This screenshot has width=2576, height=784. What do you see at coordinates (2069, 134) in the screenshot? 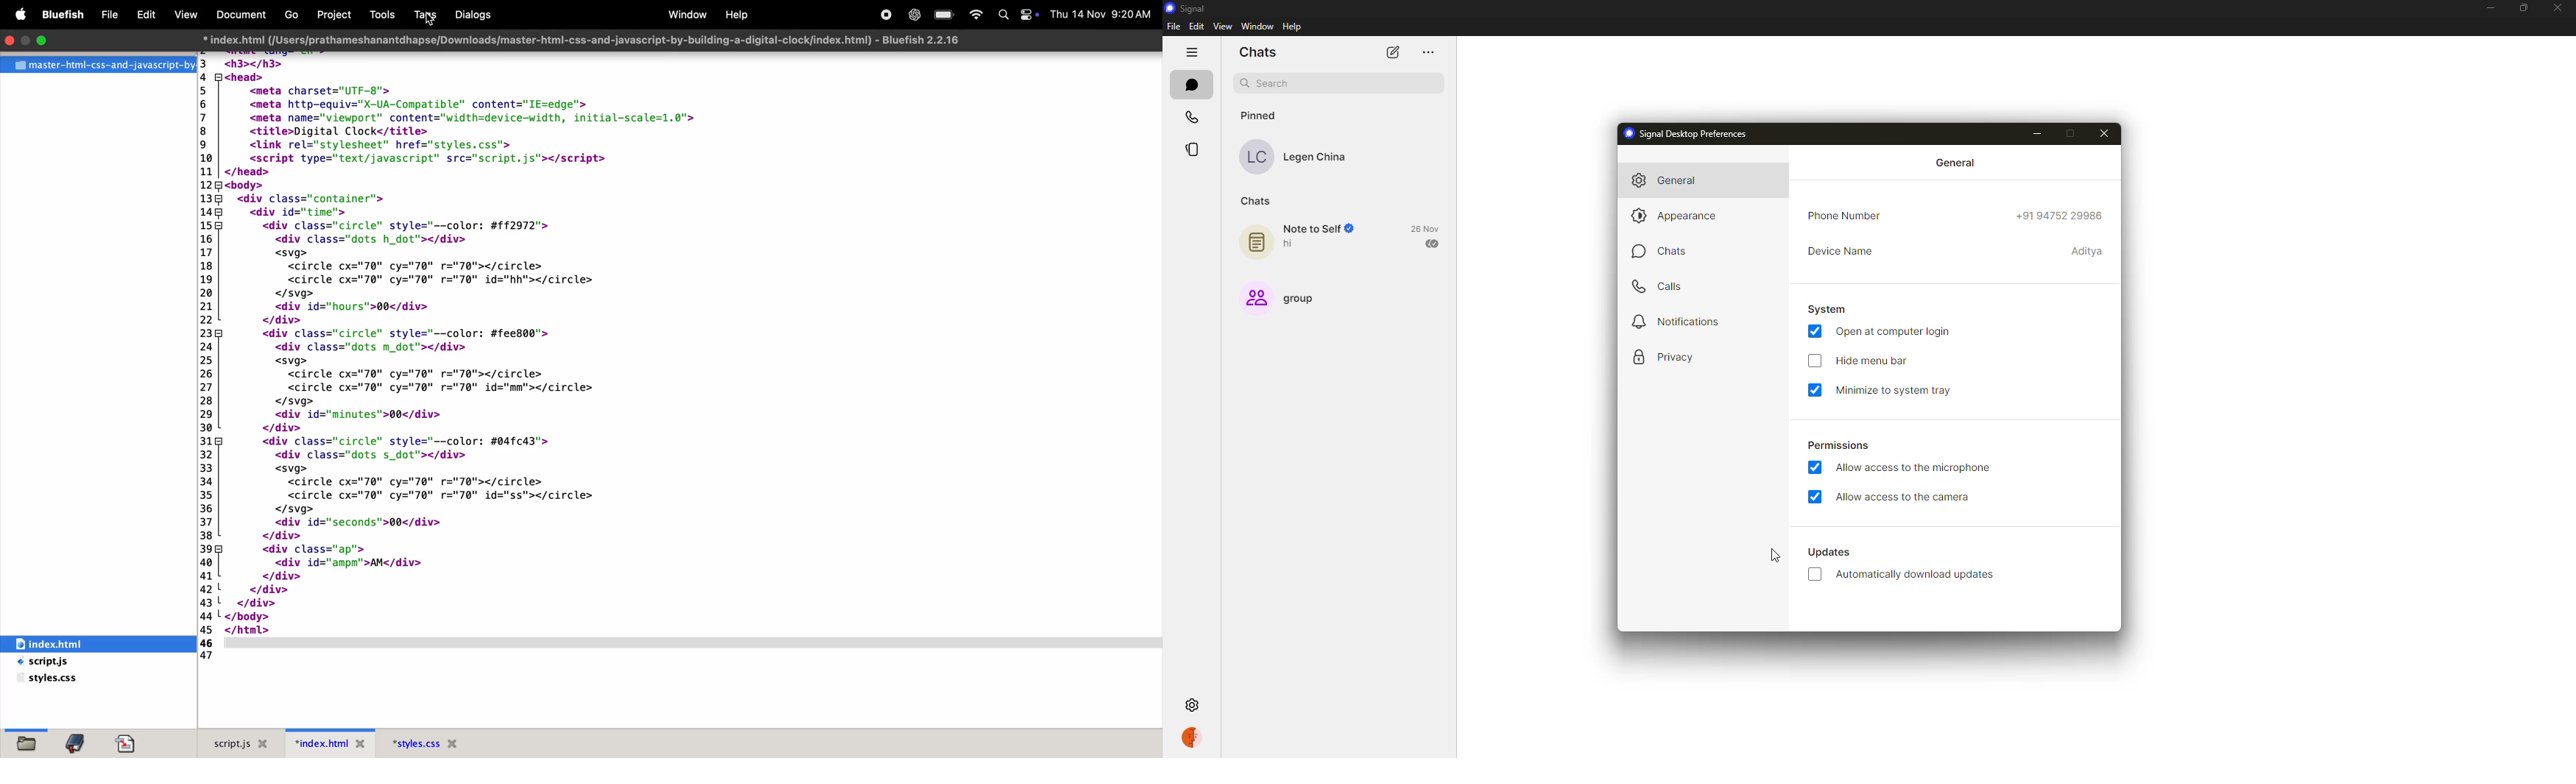
I see `maximize` at bounding box center [2069, 134].